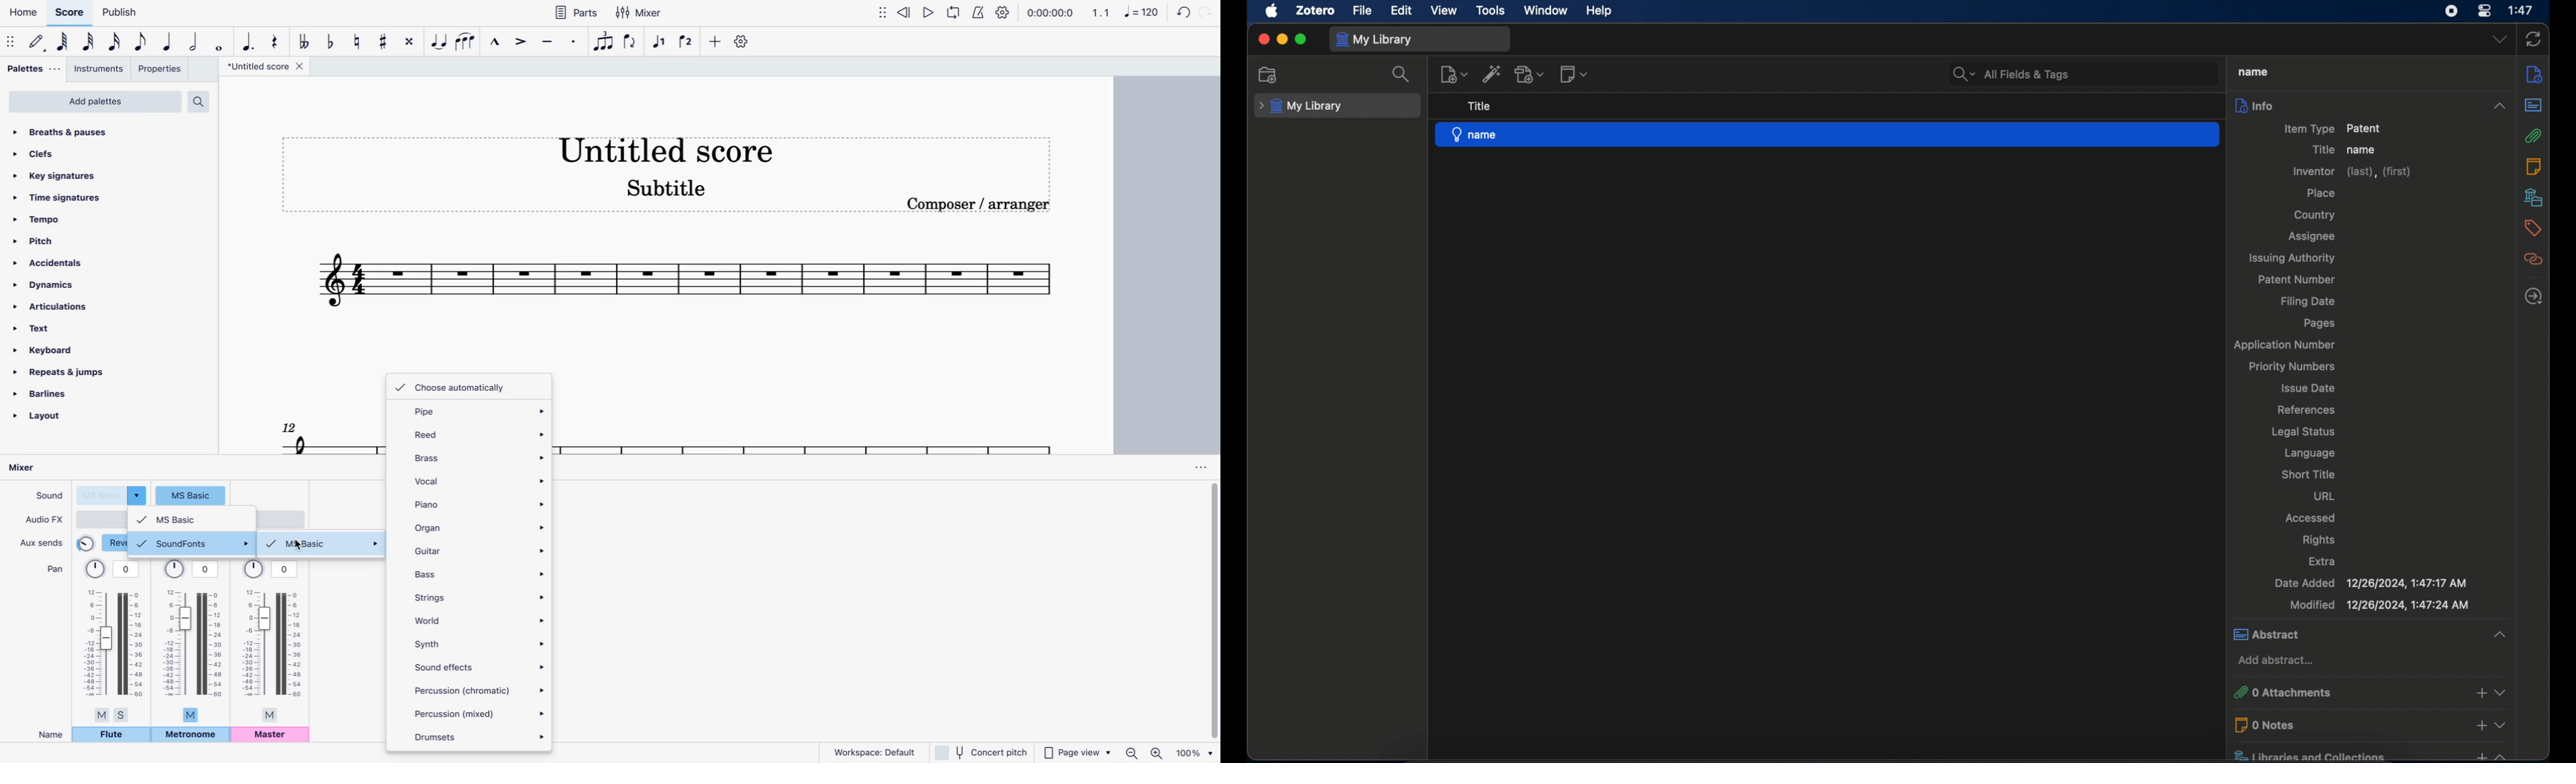 The width and height of the screenshot is (2576, 784). I want to click on short title, so click(2310, 474).